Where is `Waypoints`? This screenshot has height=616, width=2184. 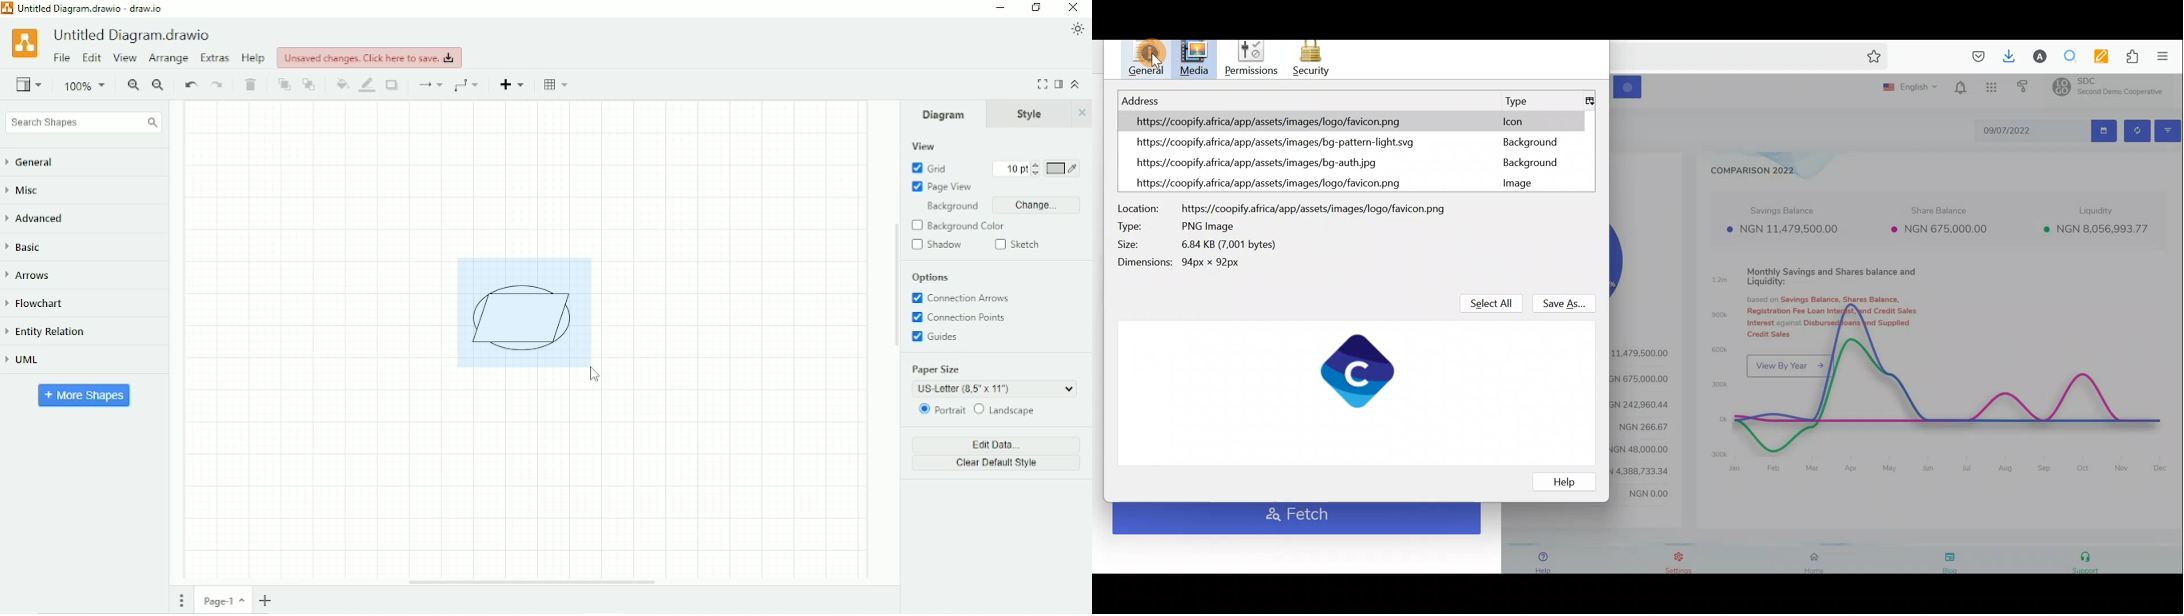 Waypoints is located at coordinates (469, 85).